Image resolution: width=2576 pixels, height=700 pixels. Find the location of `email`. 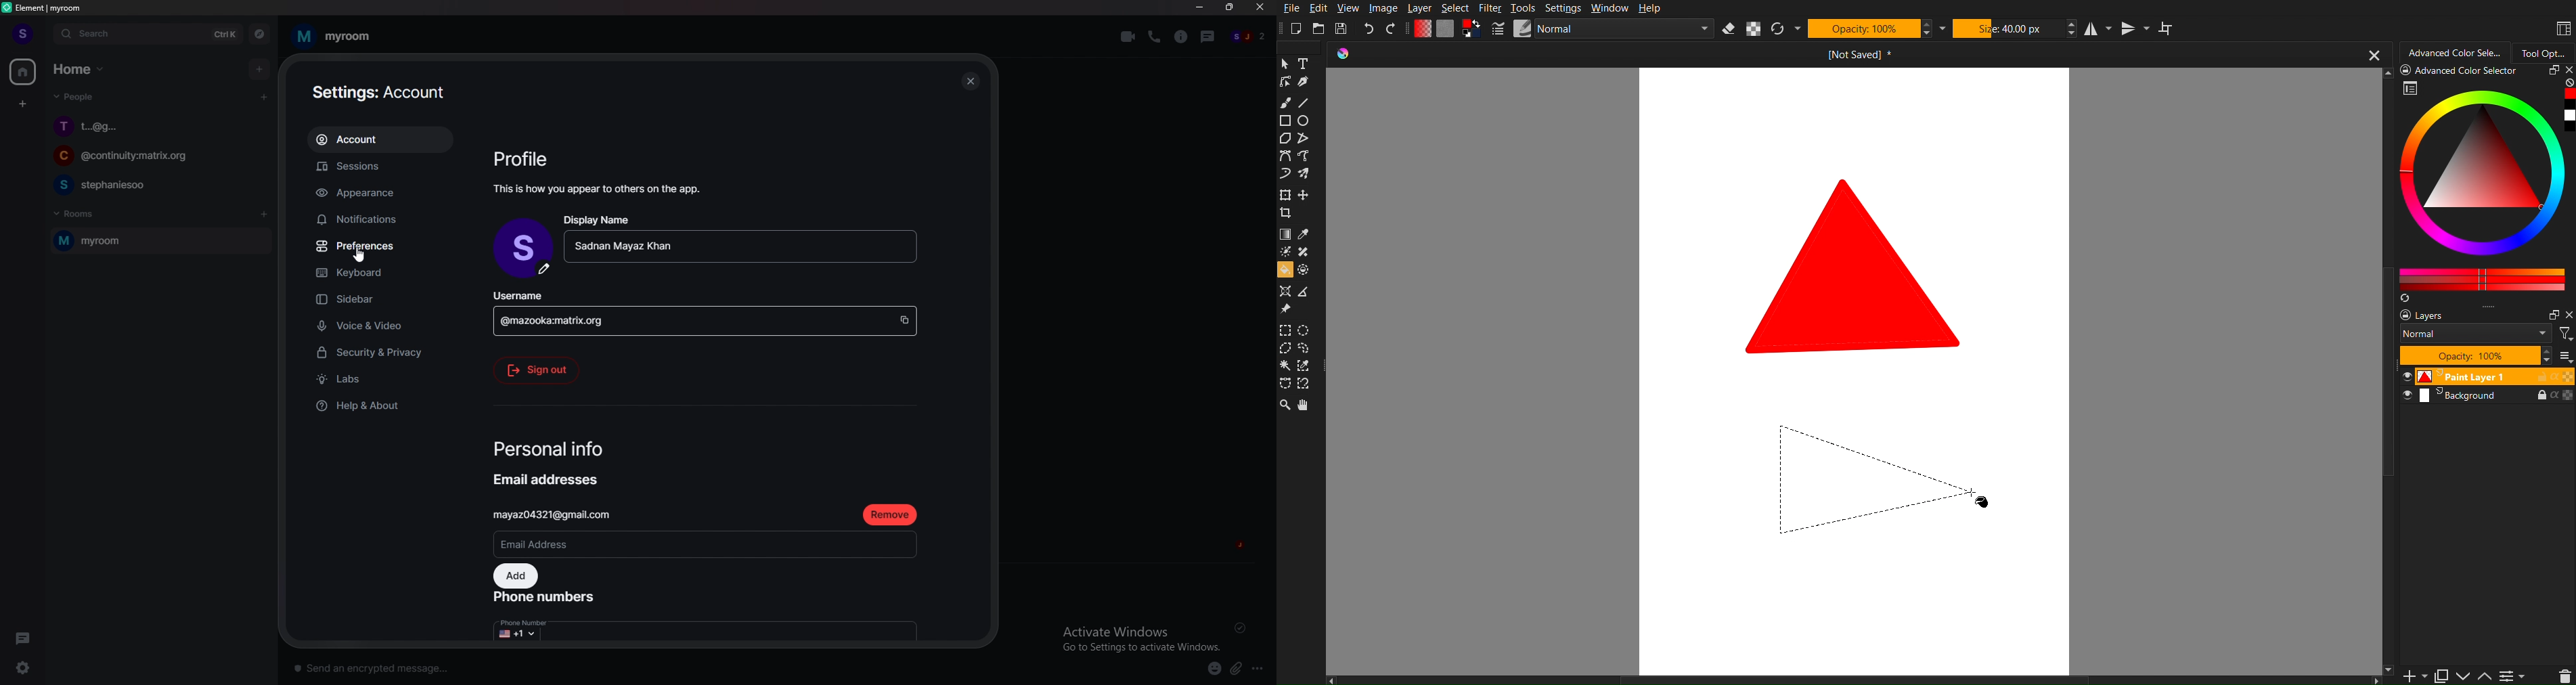

email is located at coordinates (565, 514).